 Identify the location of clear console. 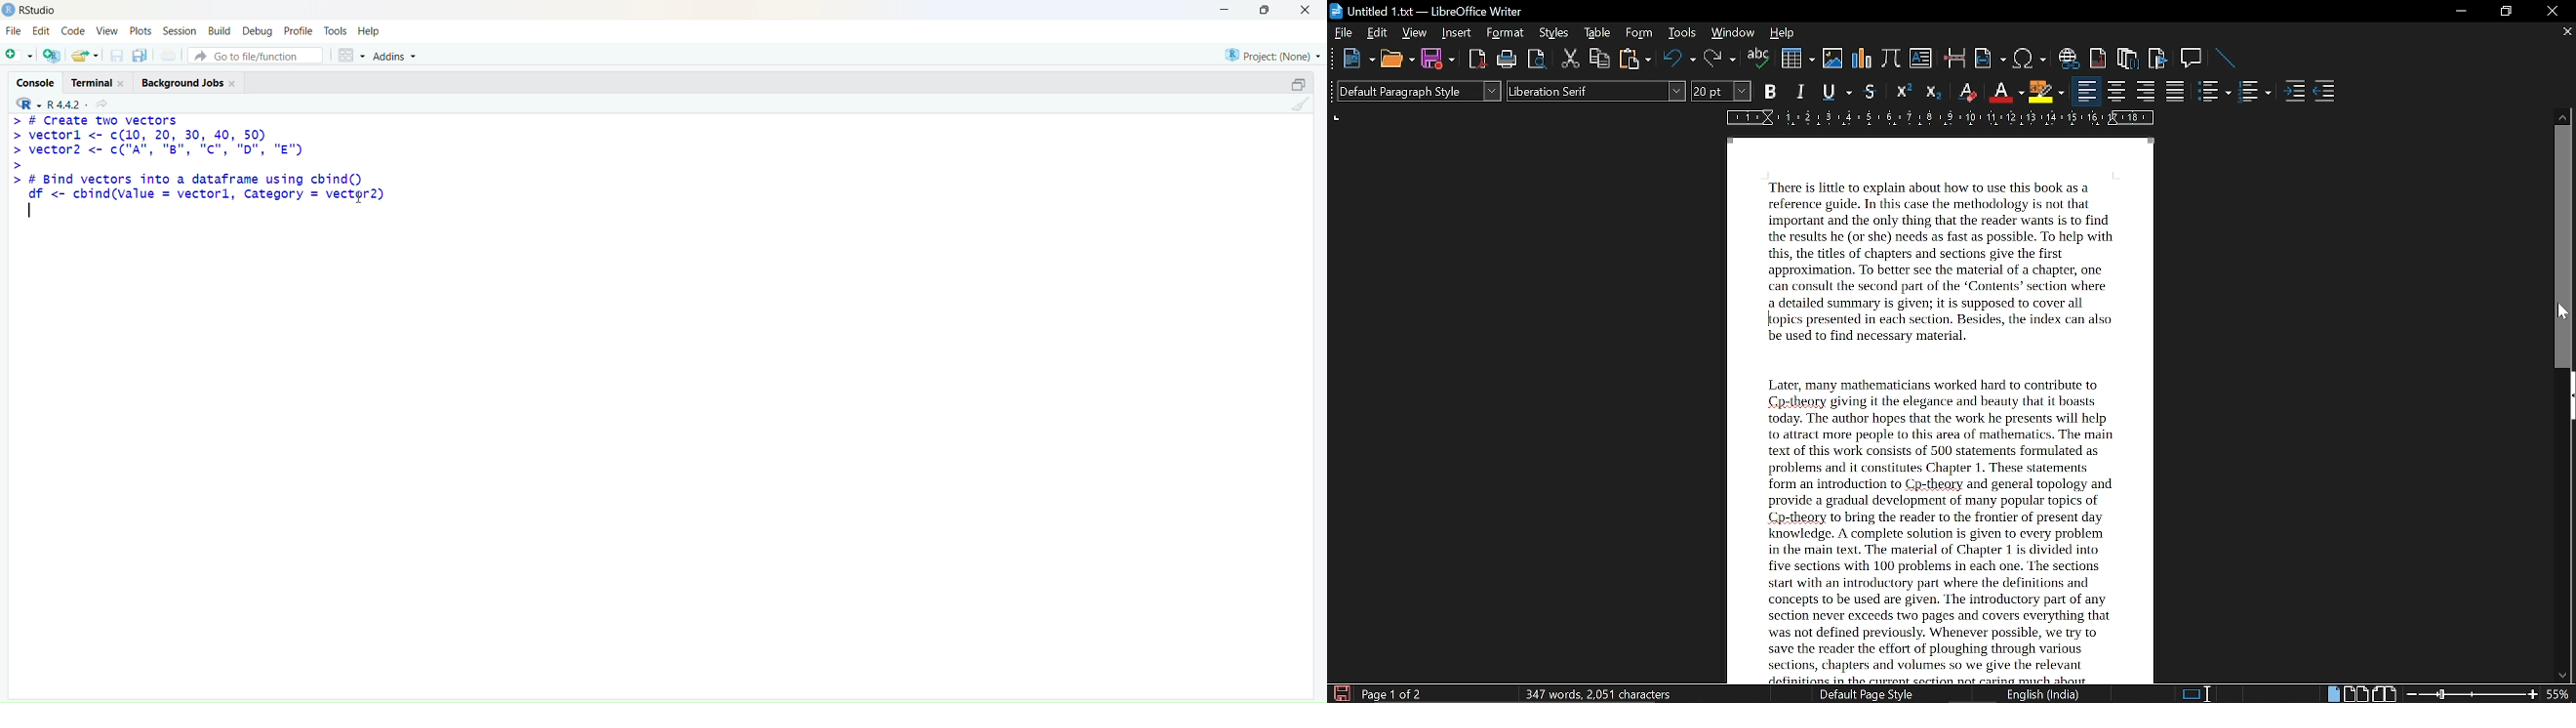
(1301, 104).